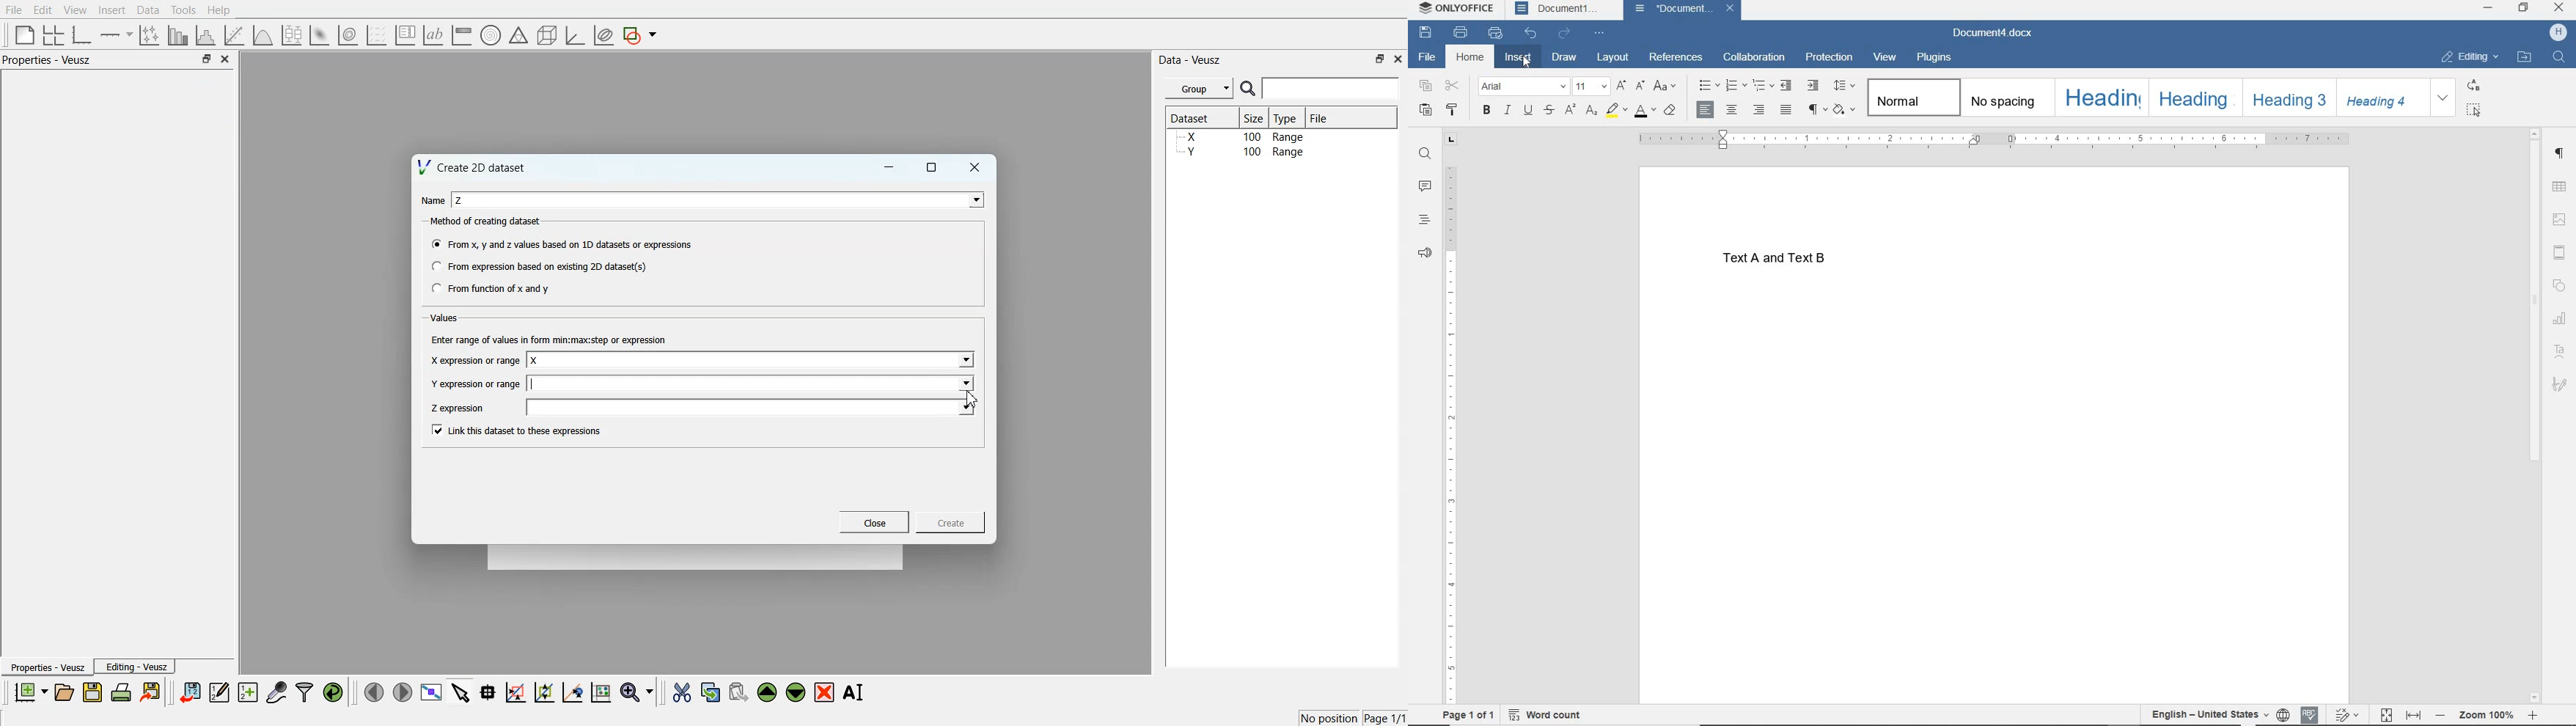 The image size is (2576, 728). What do you see at coordinates (1455, 109) in the screenshot?
I see `COPY STYLE` at bounding box center [1455, 109].